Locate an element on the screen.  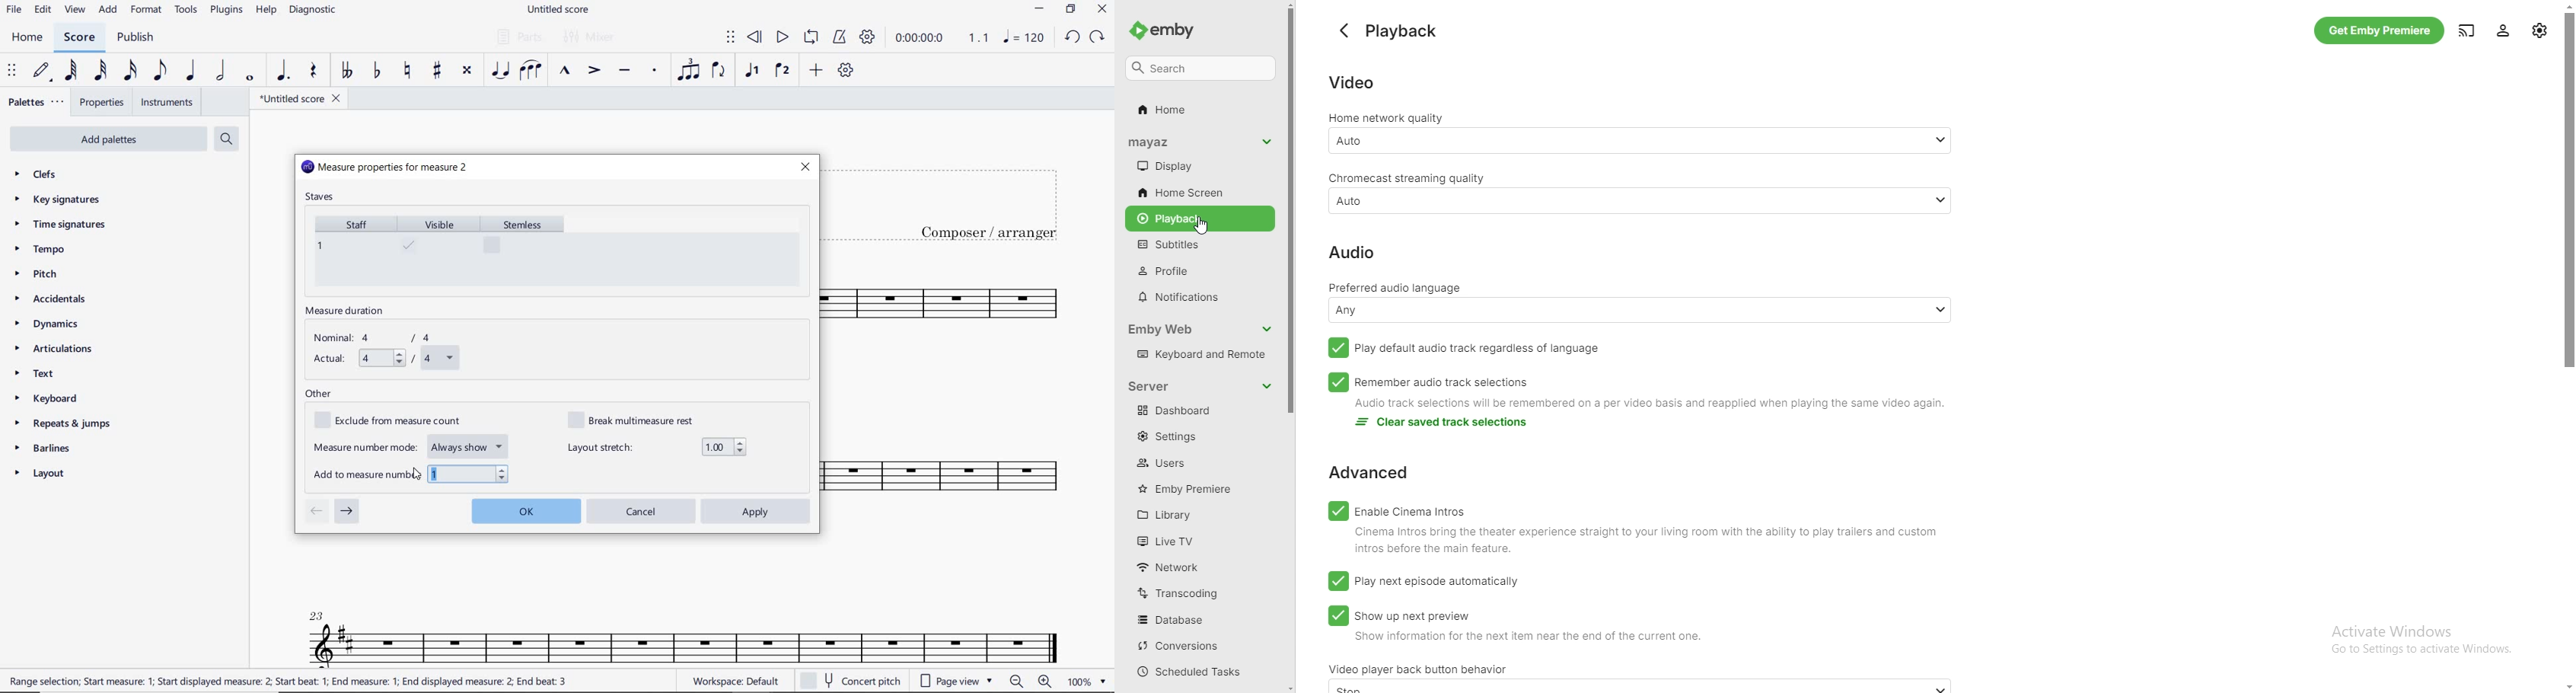
chromecast streaming quality is located at coordinates (1406, 177).